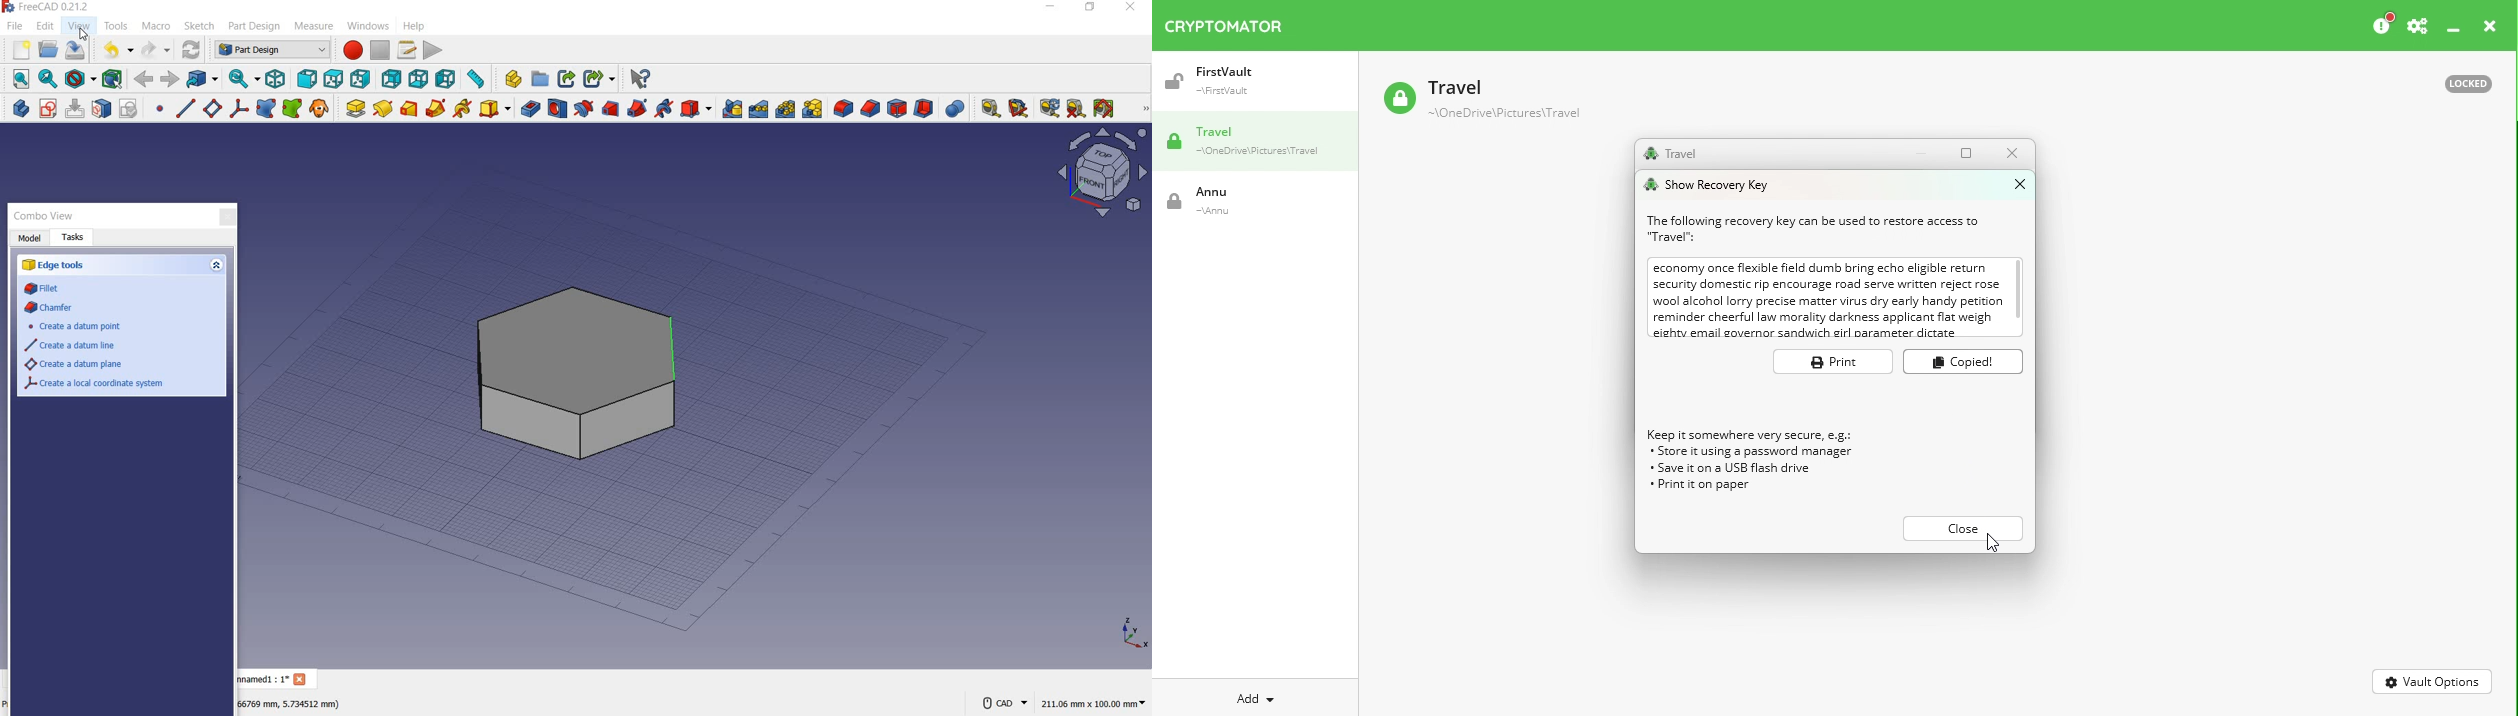 Image resolution: width=2520 pixels, height=728 pixels. I want to click on Maximize, so click(1970, 152).